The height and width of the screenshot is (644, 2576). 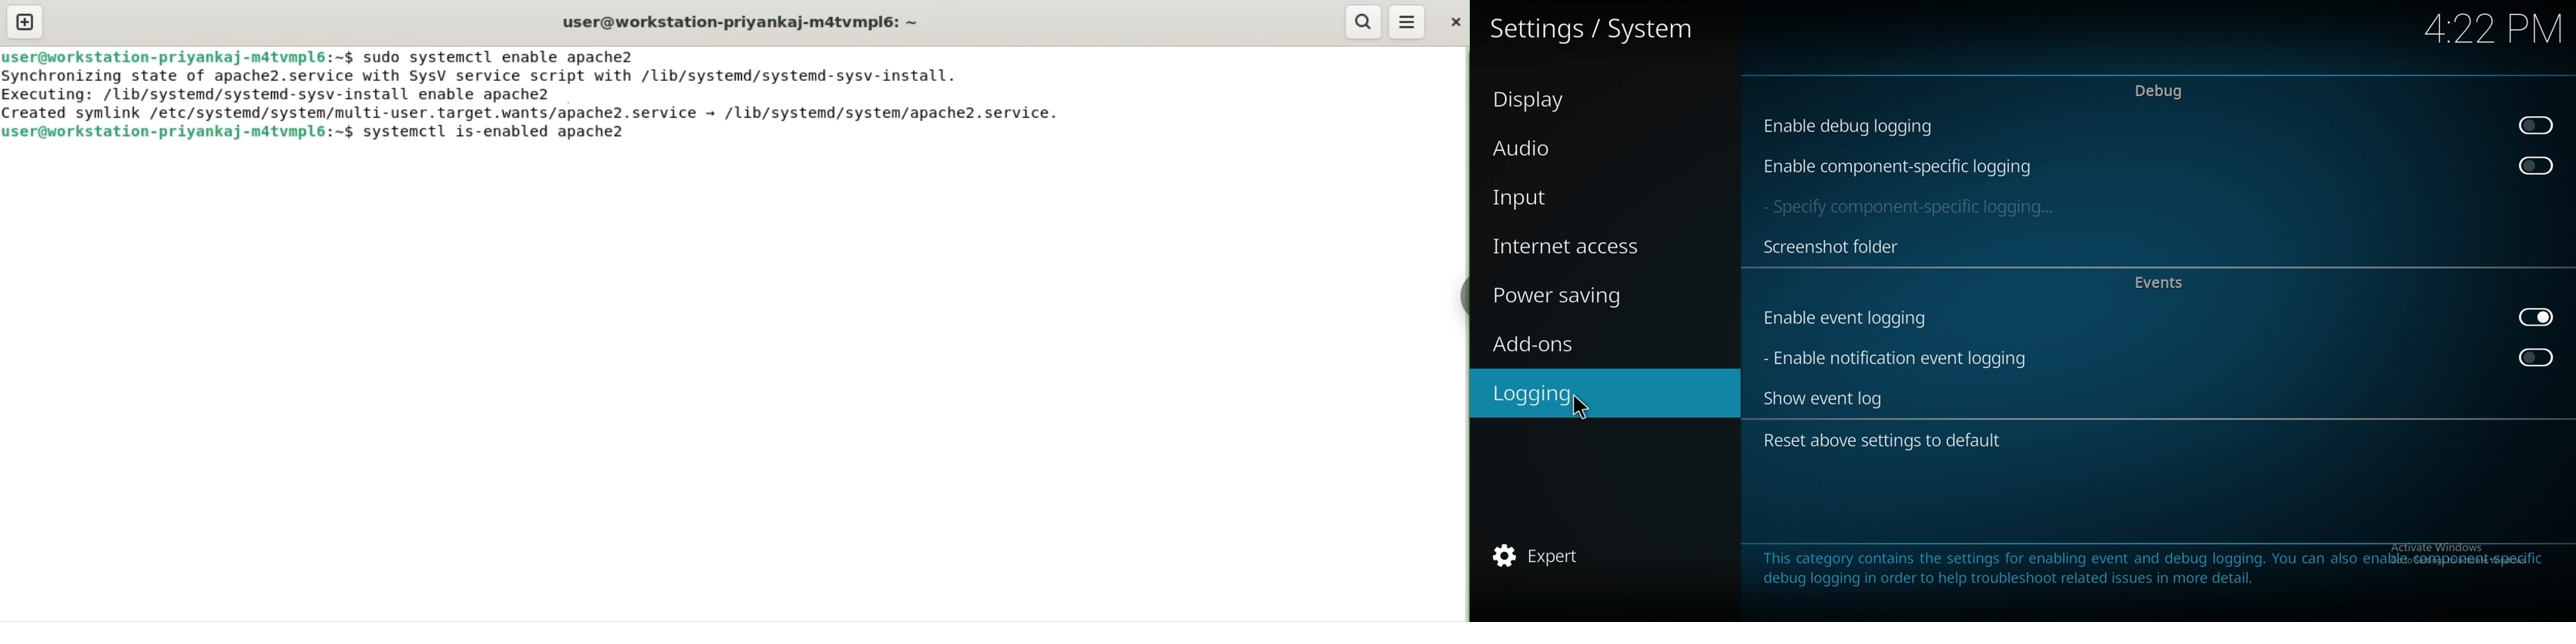 I want to click on show event log, so click(x=1833, y=398).